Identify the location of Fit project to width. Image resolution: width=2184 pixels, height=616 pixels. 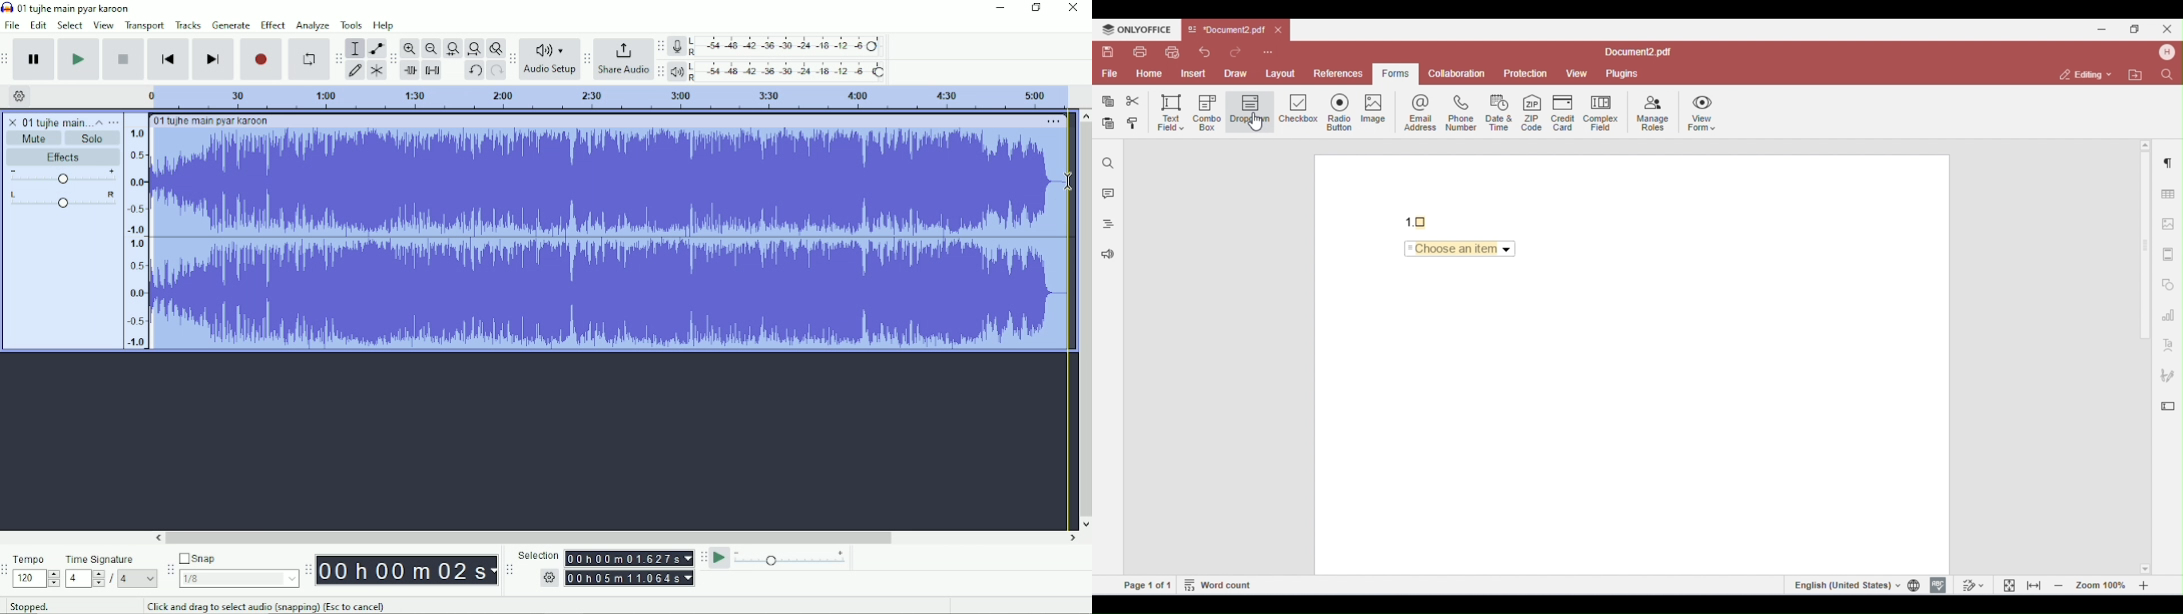
(473, 49).